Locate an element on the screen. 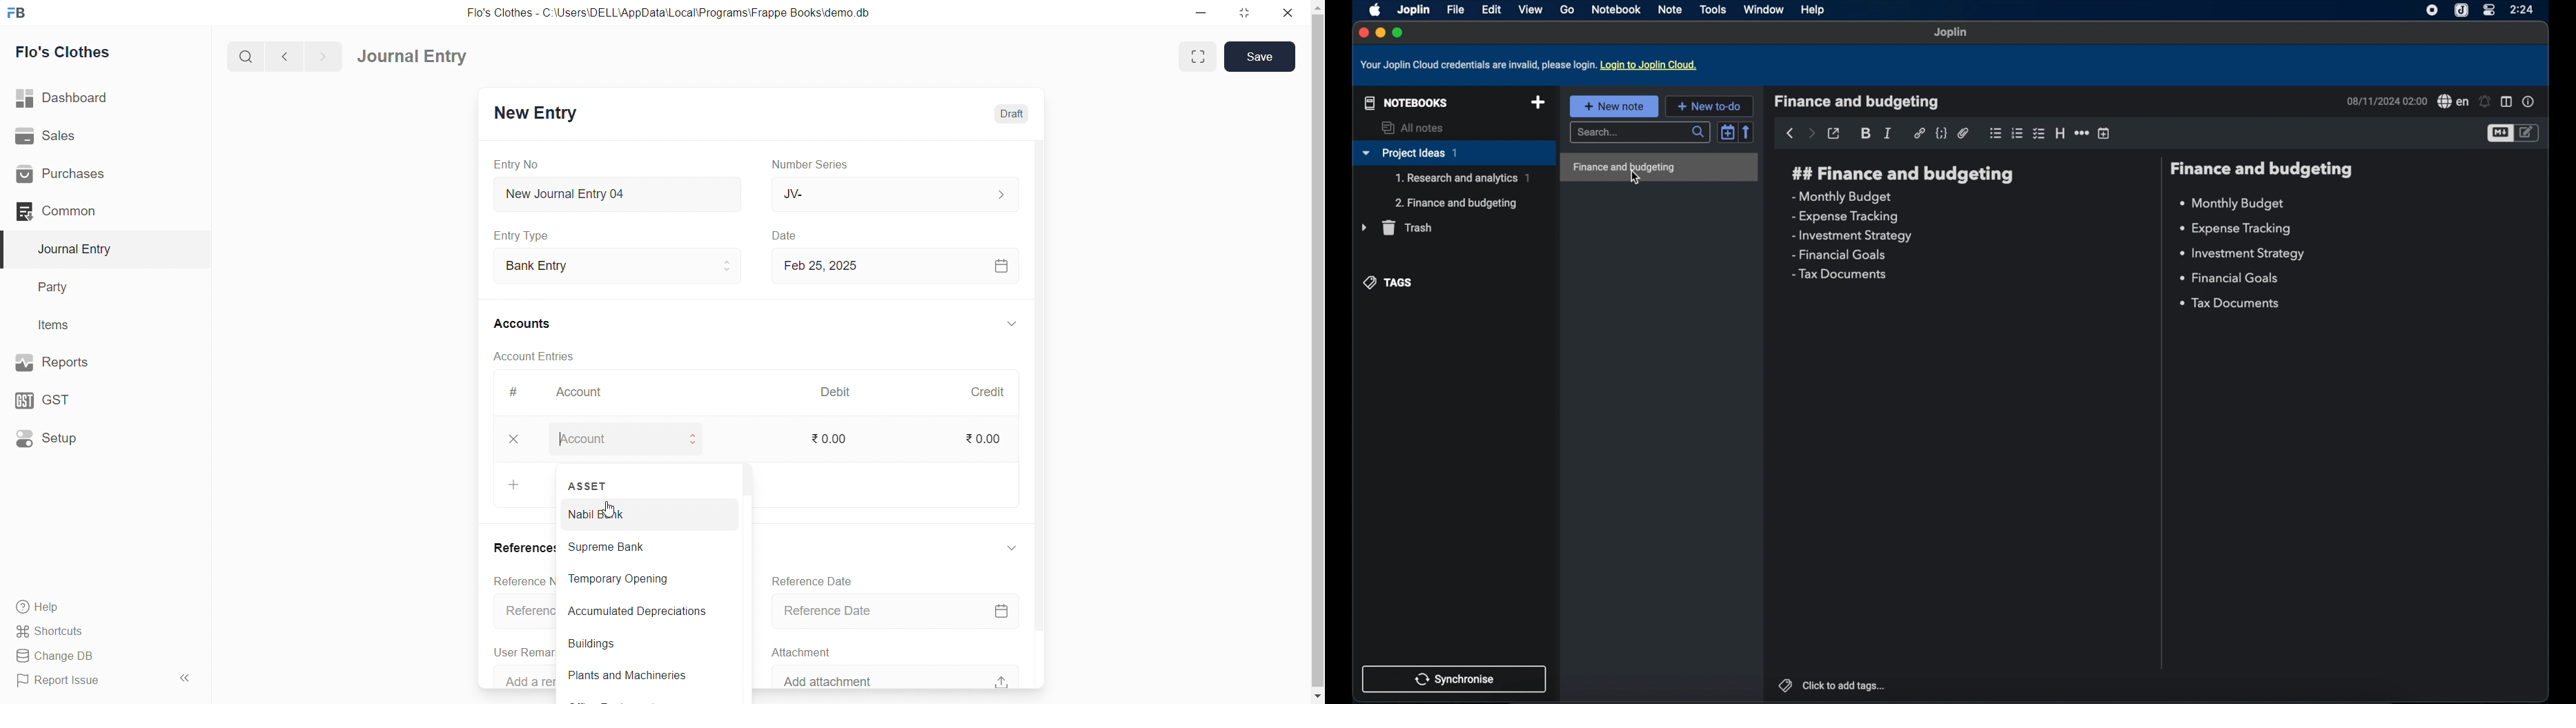 Image resolution: width=2576 pixels, height=728 pixels. insert time is located at coordinates (2105, 134).